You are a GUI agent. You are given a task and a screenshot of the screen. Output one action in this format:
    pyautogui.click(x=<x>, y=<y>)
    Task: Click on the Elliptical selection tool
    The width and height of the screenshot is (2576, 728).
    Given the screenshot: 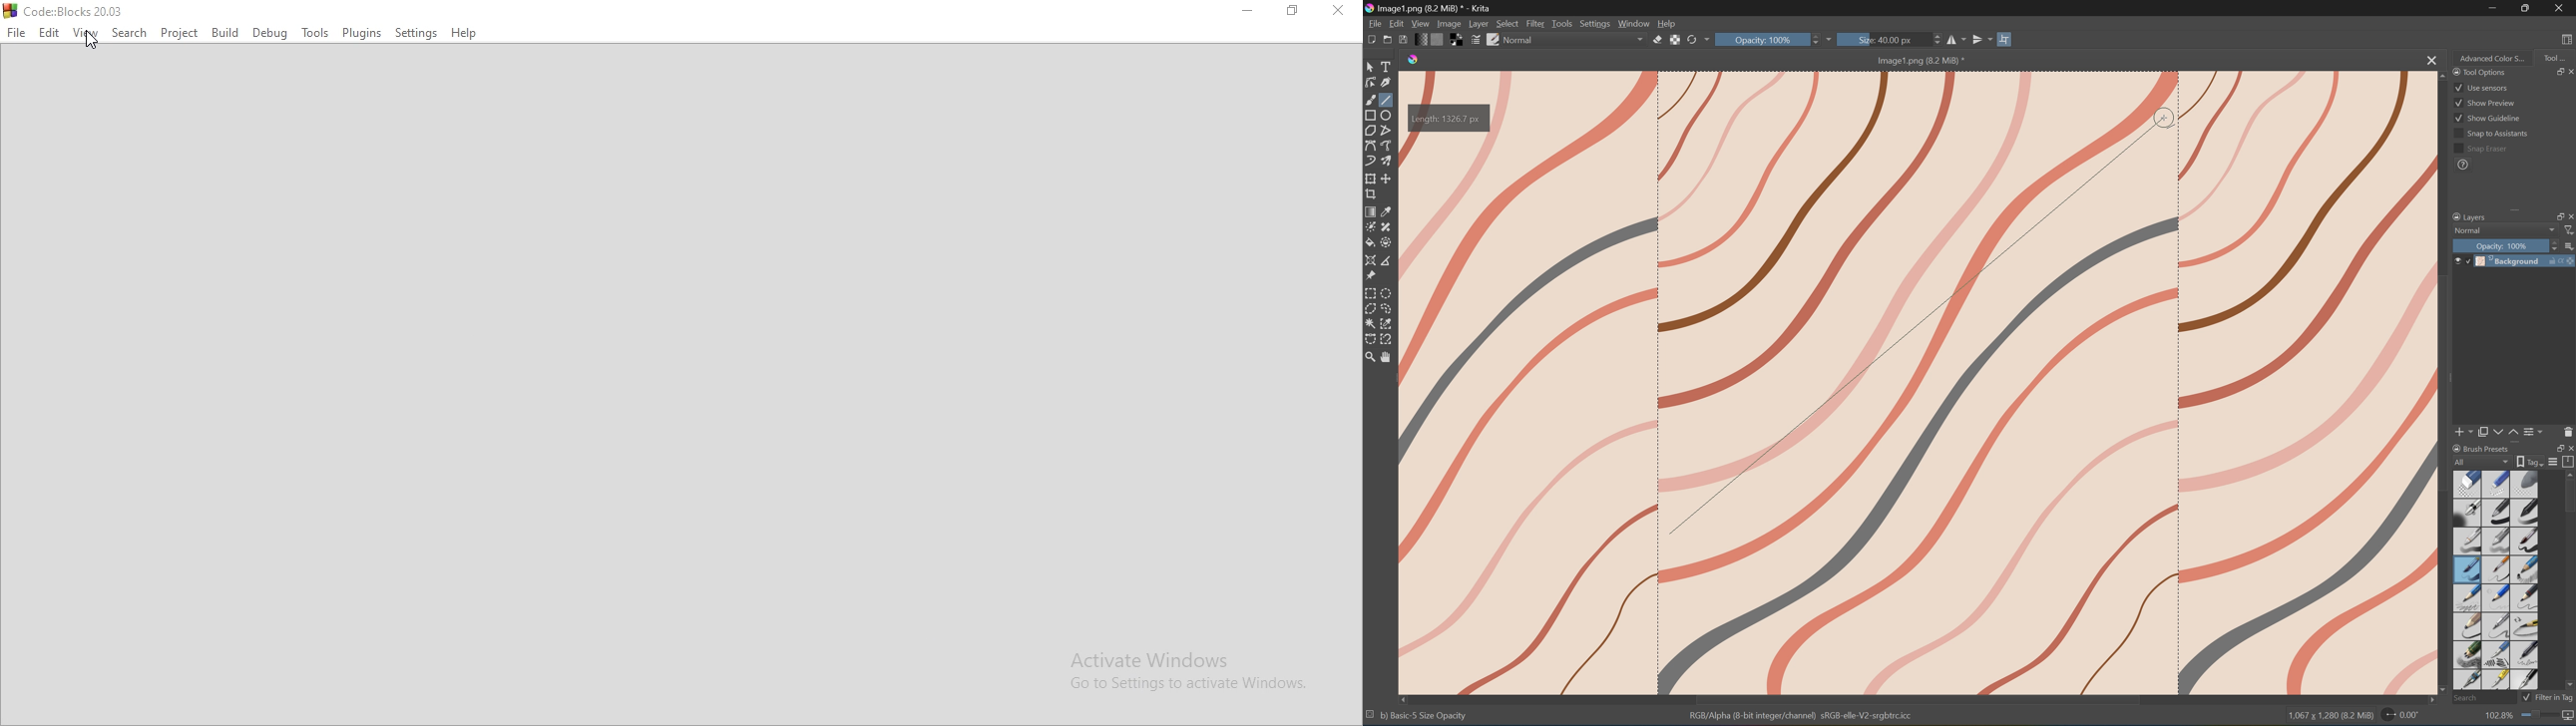 What is the action you would take?
    pyautogui.click(x=1389, y=292)
    